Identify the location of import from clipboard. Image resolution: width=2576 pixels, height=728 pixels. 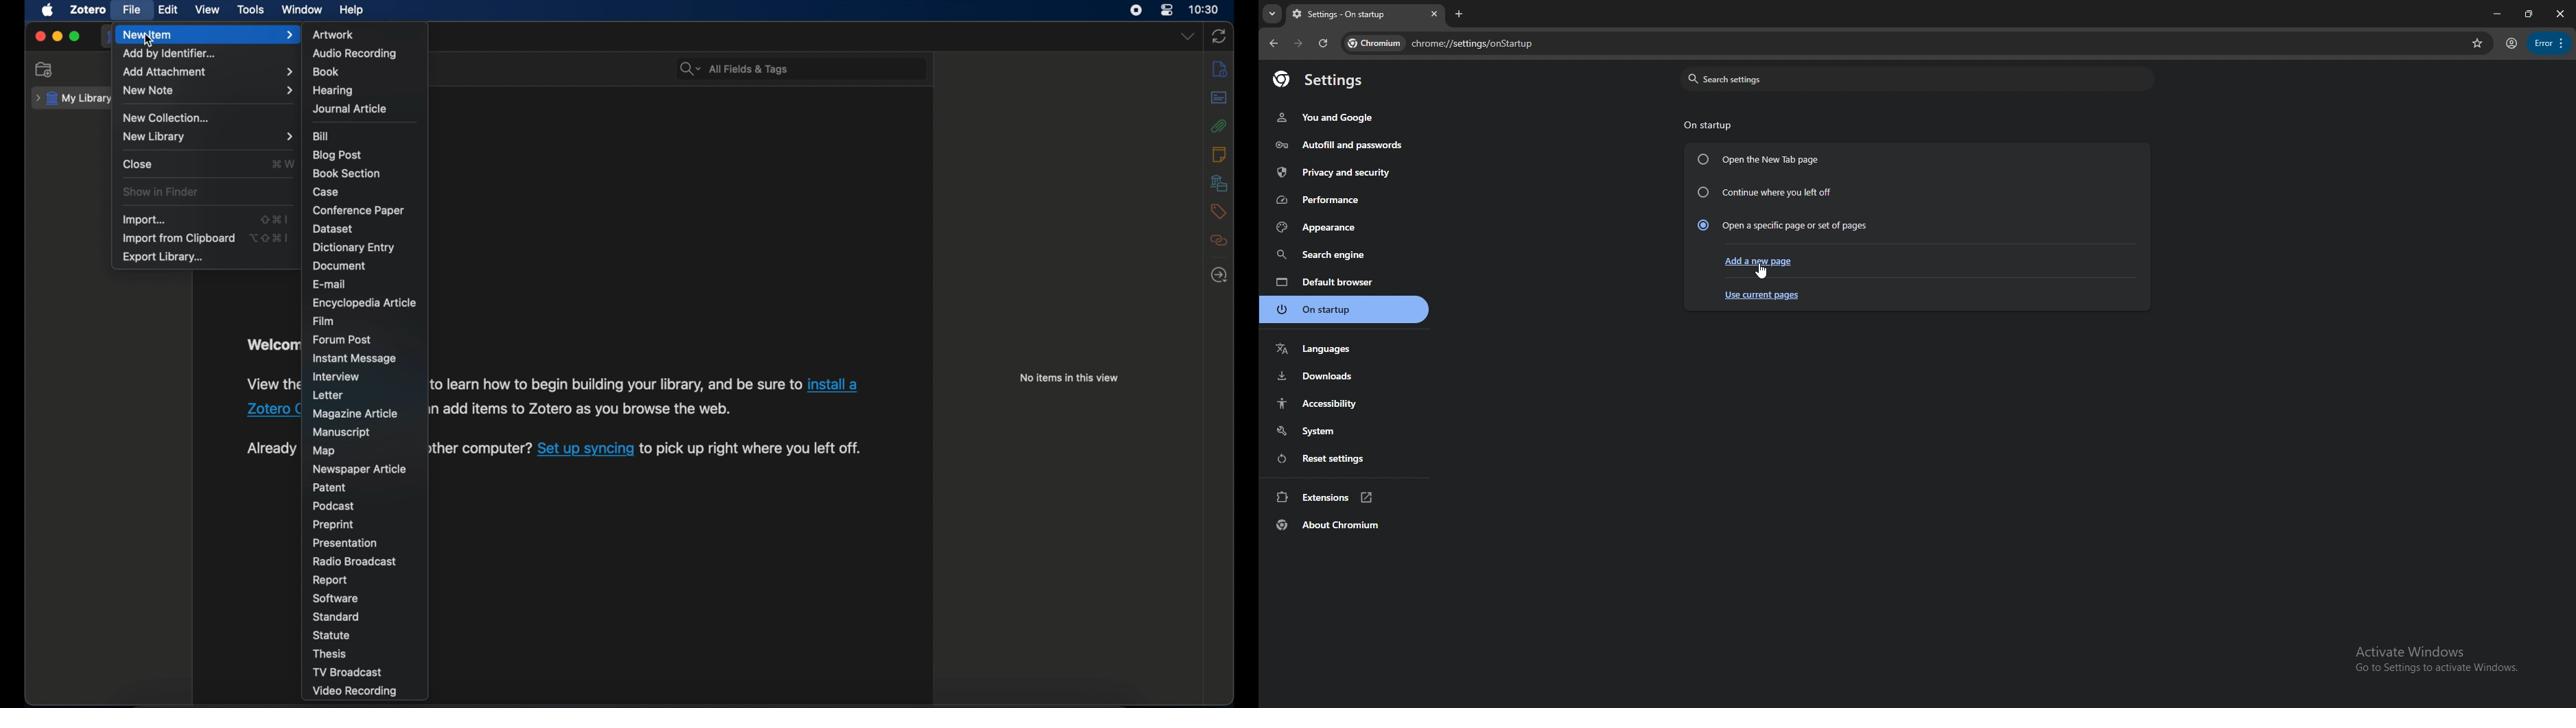
(178, 238).